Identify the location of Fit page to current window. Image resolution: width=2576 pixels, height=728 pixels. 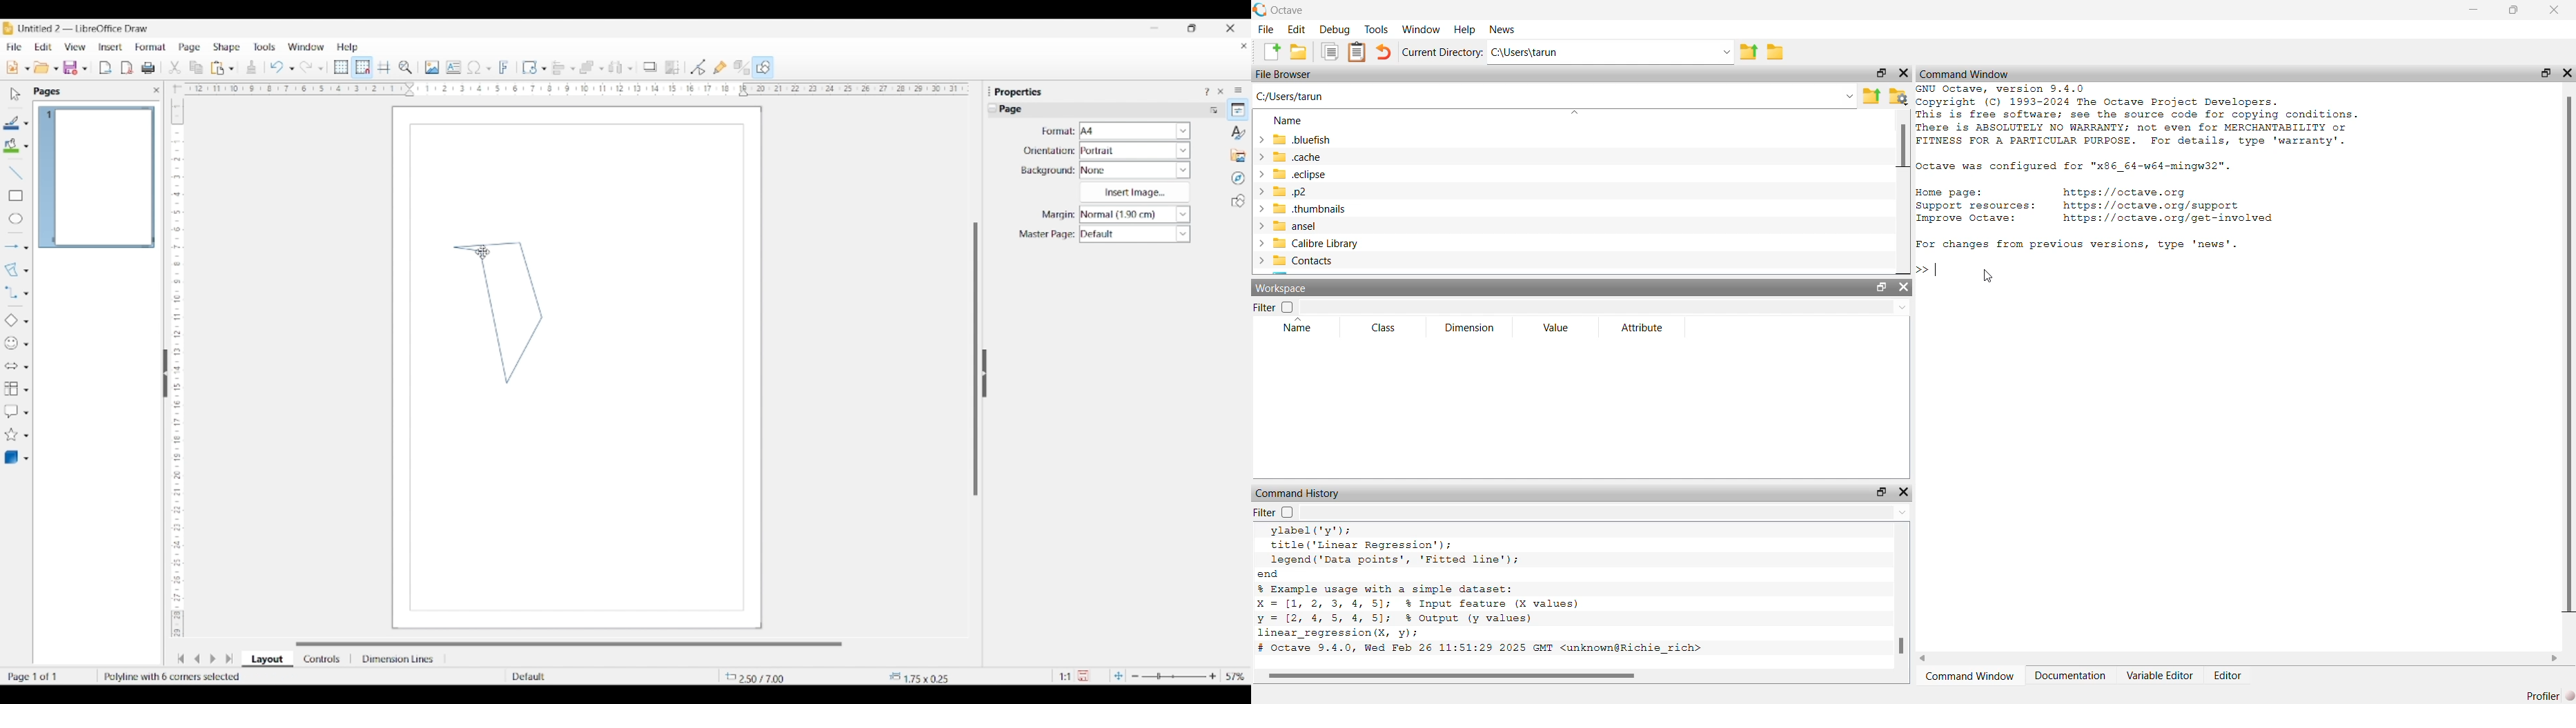
(1118, 675).